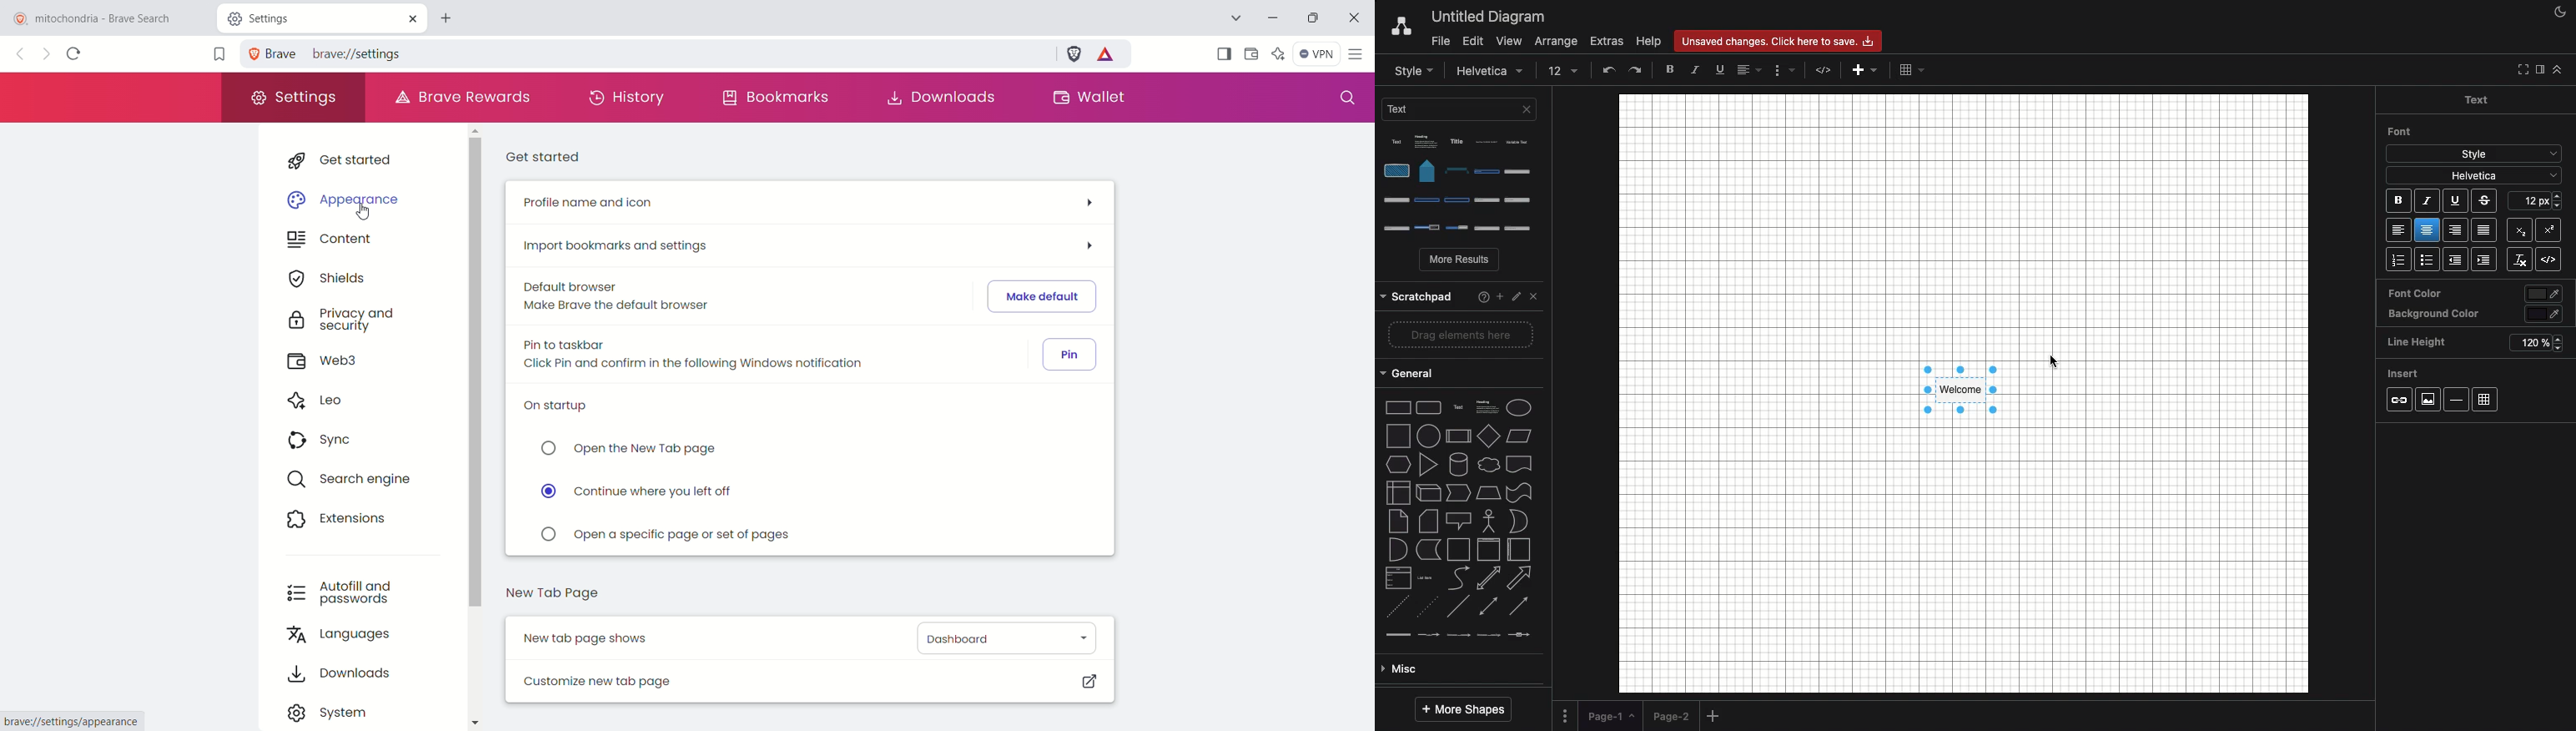 The height and width of the screenshot is (756, 2576). What do you see at coordinates (1457, 521) in the screenshot?
I see `Misc` at bounding box center [1457, 521].